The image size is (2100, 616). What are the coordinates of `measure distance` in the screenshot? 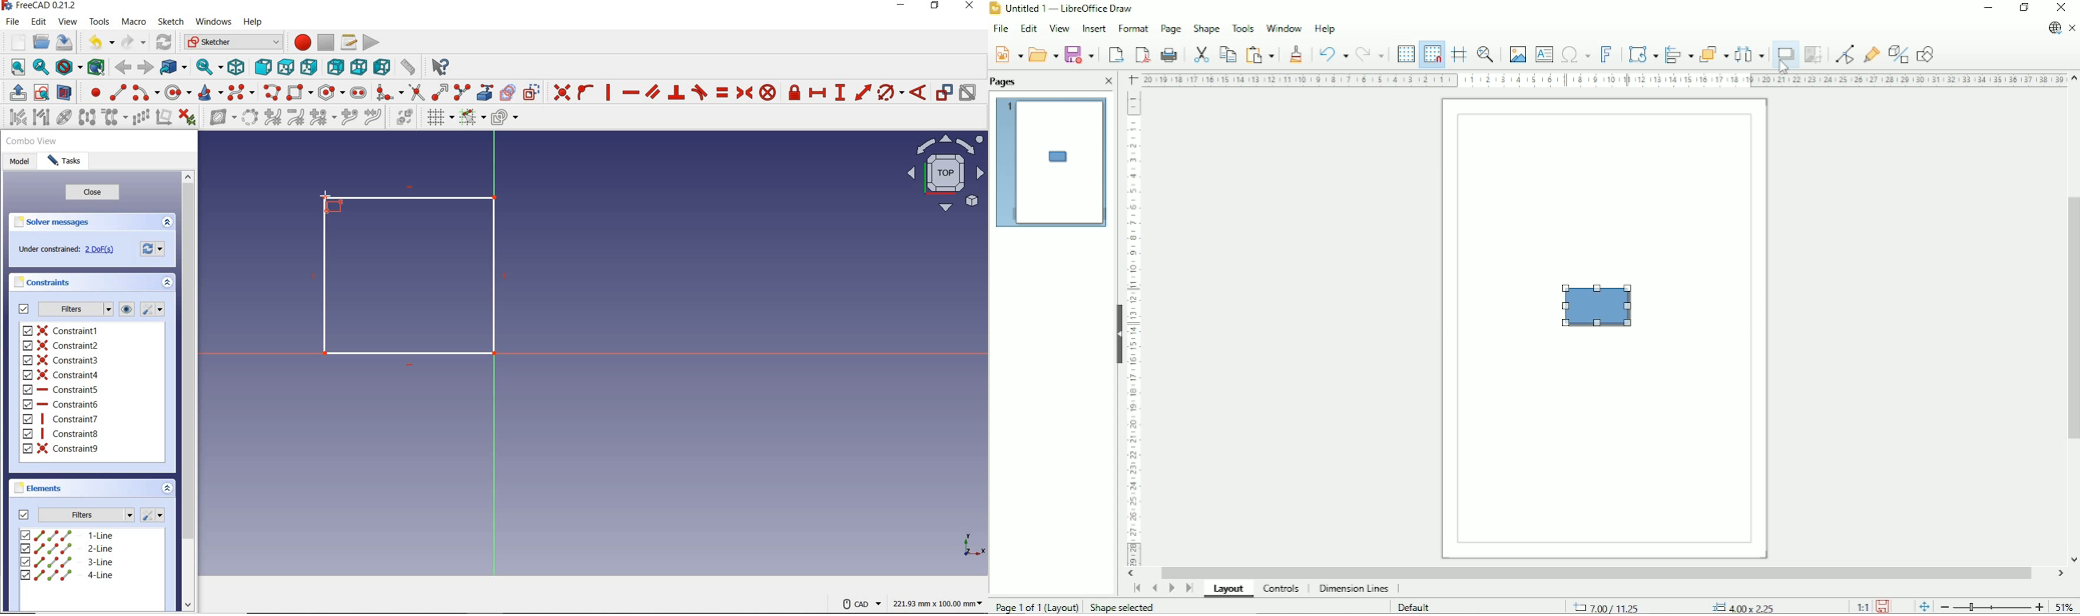 It's located at (408, 67).